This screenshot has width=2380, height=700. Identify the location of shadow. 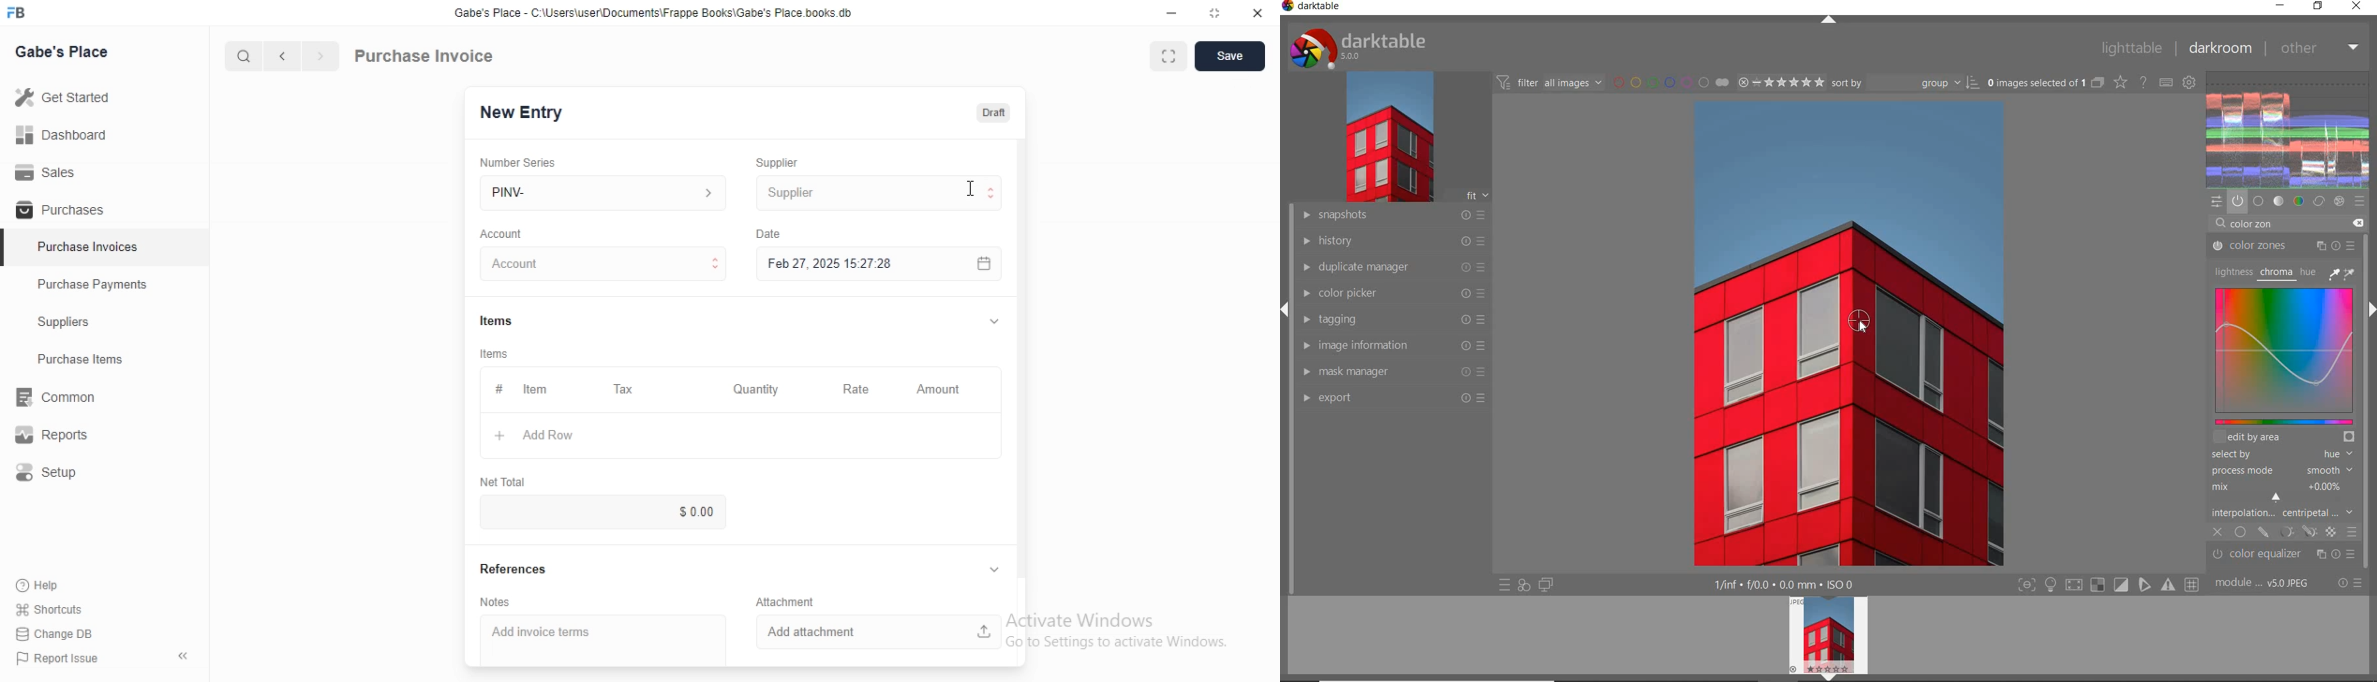
(2073, 585).